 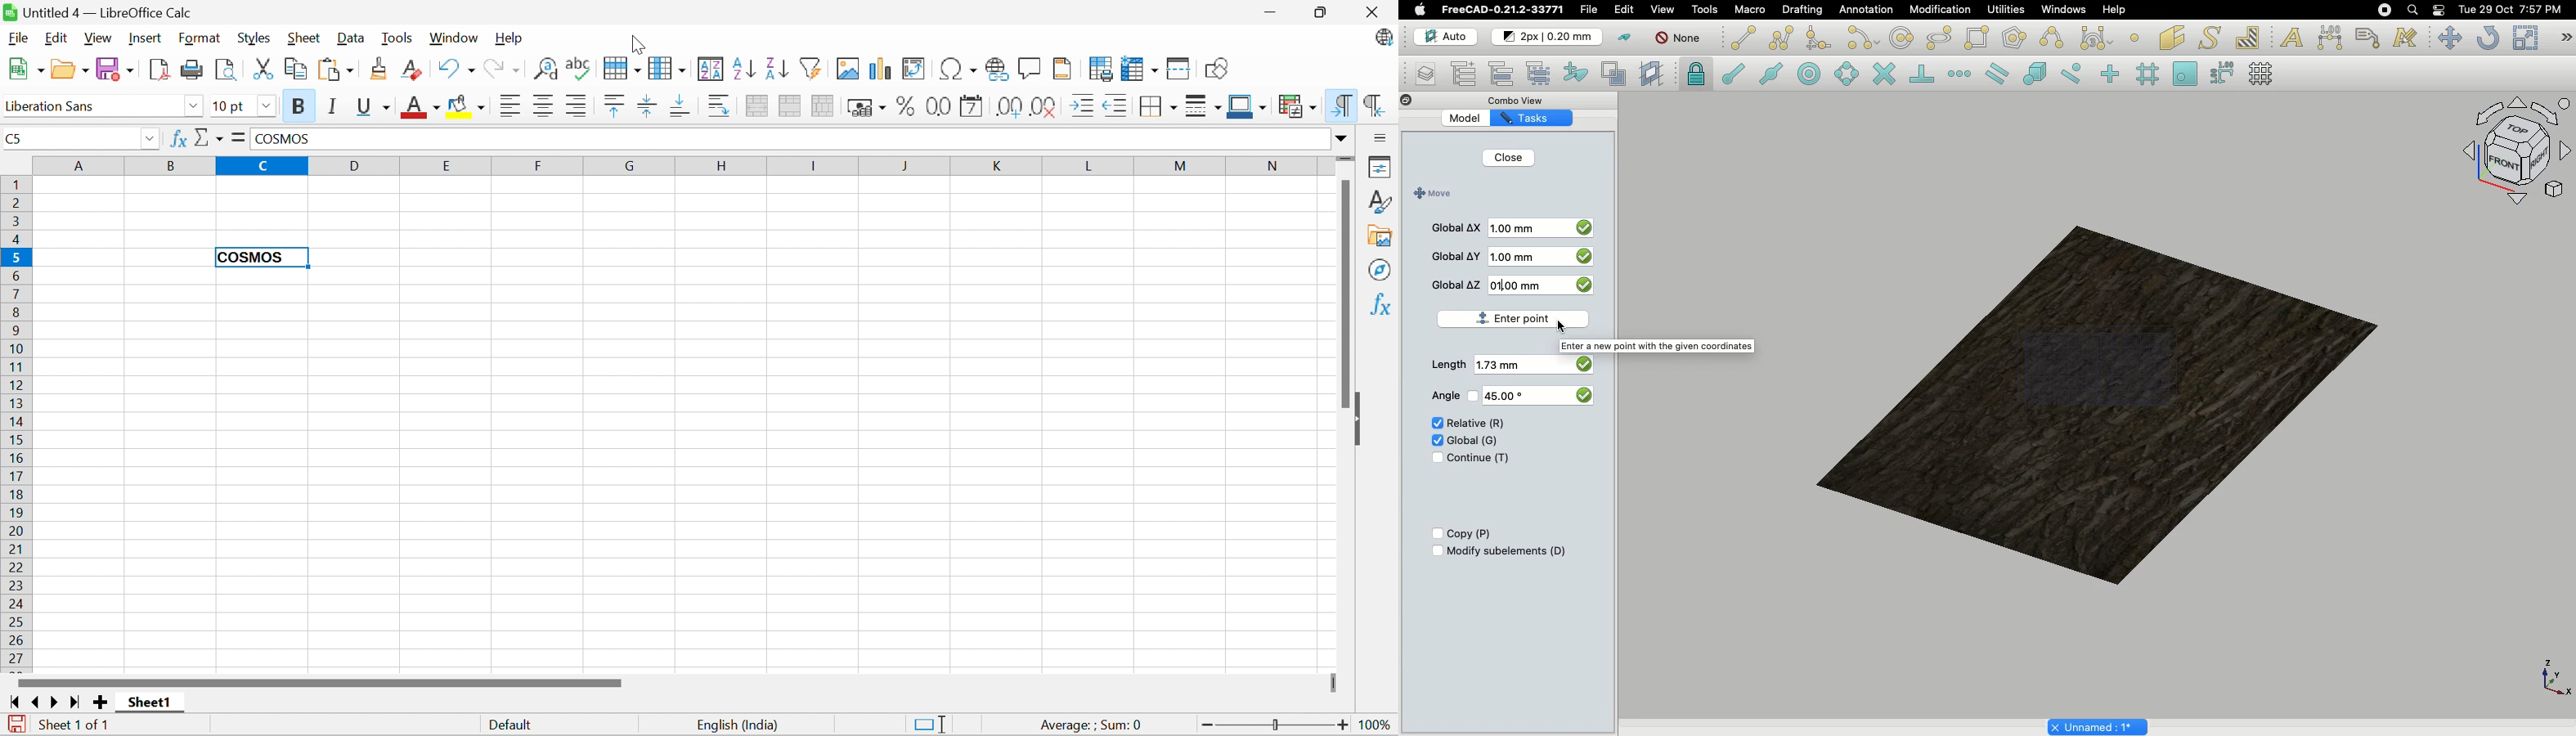 What do you see at coordinates (1363, 418) in the screenshot?
I see `Hide` at bounding box center [1363, 418].